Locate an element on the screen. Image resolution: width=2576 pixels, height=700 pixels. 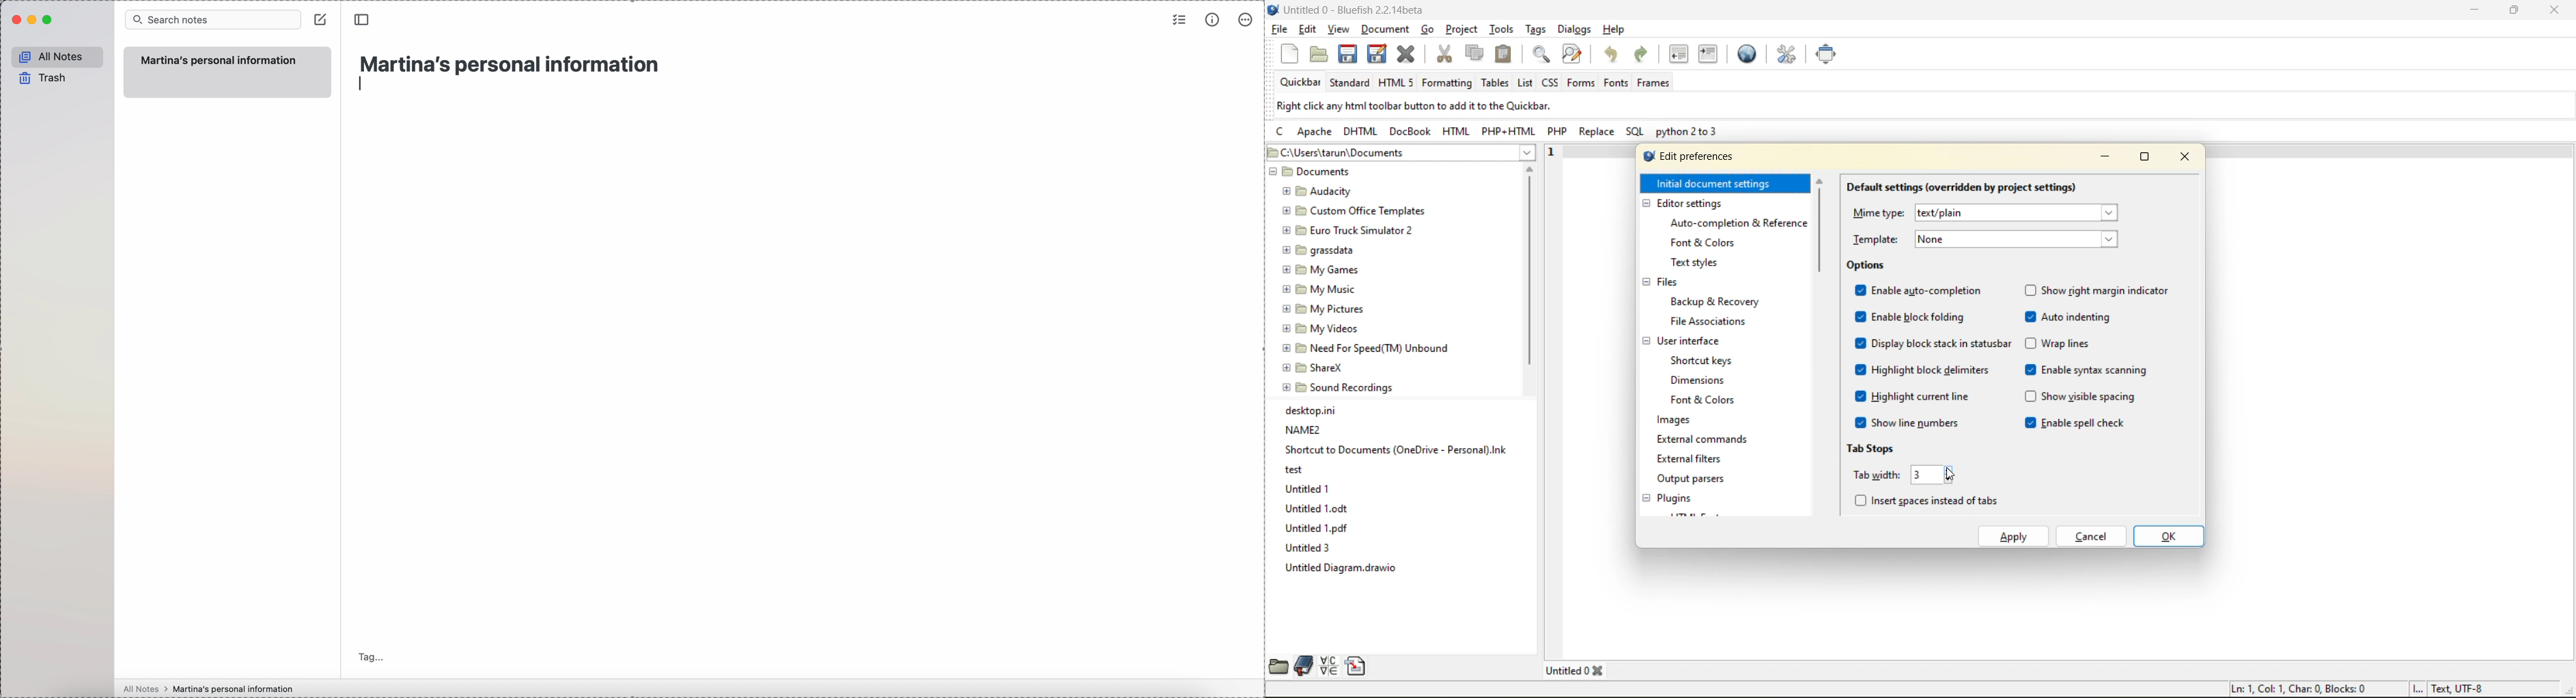
maximize Simplenote is located at coordinates (48, 20).